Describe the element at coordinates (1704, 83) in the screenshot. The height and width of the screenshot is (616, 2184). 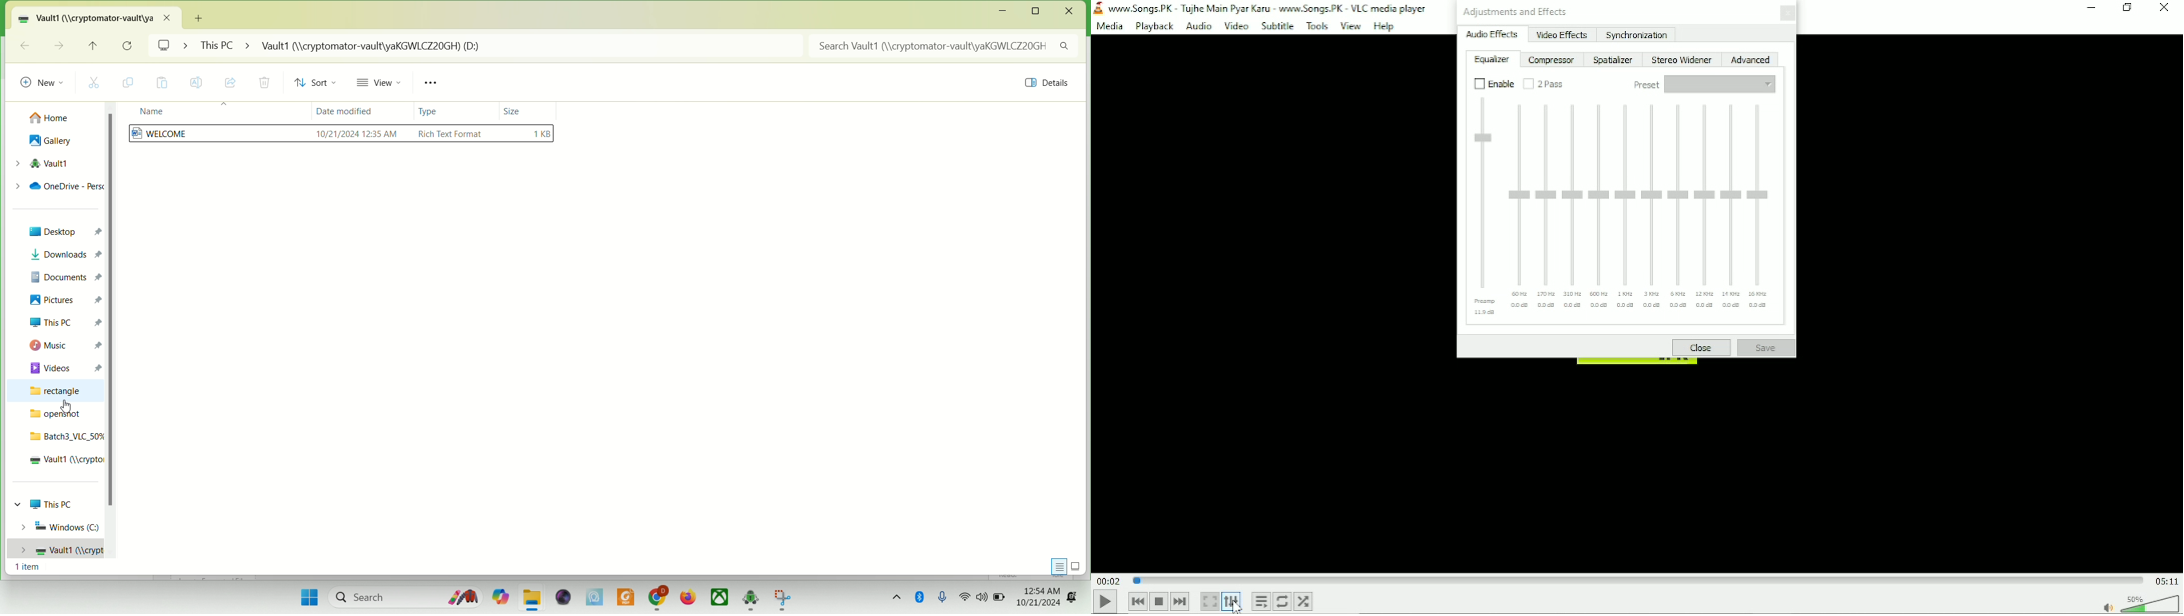
I see `Preset` at that location.